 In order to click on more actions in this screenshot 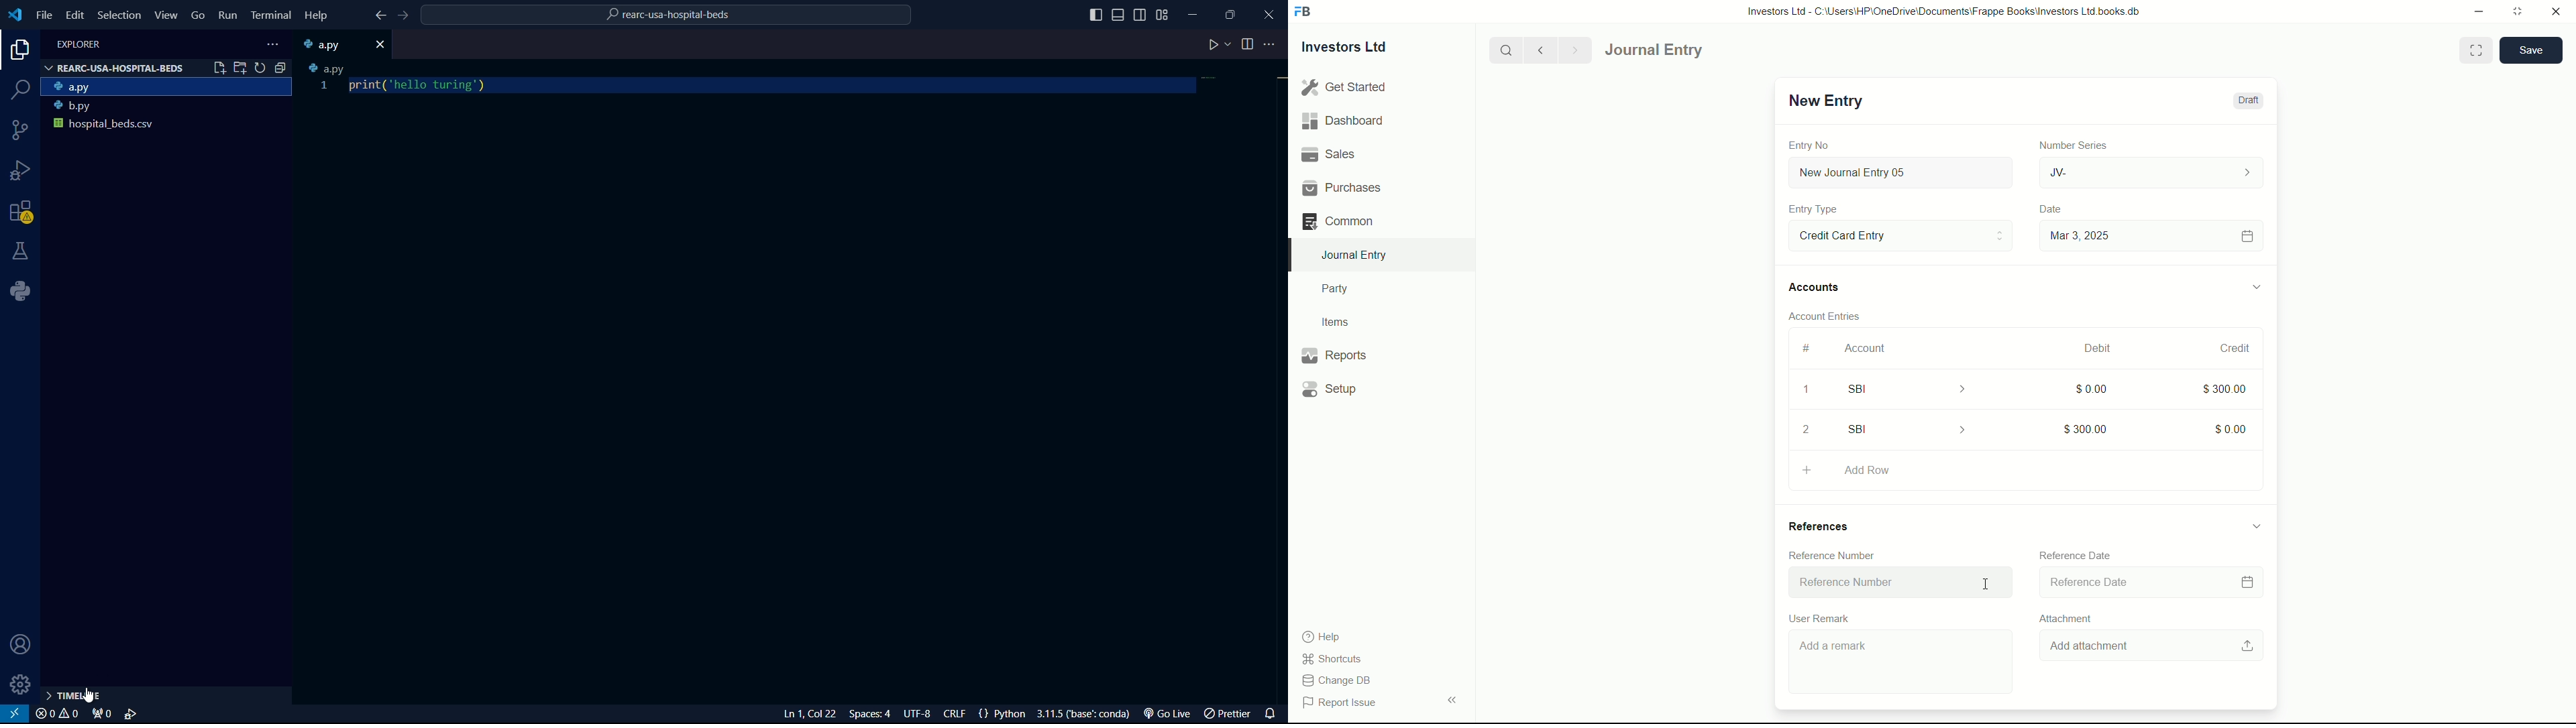, I will do `click(1273, 45)`.